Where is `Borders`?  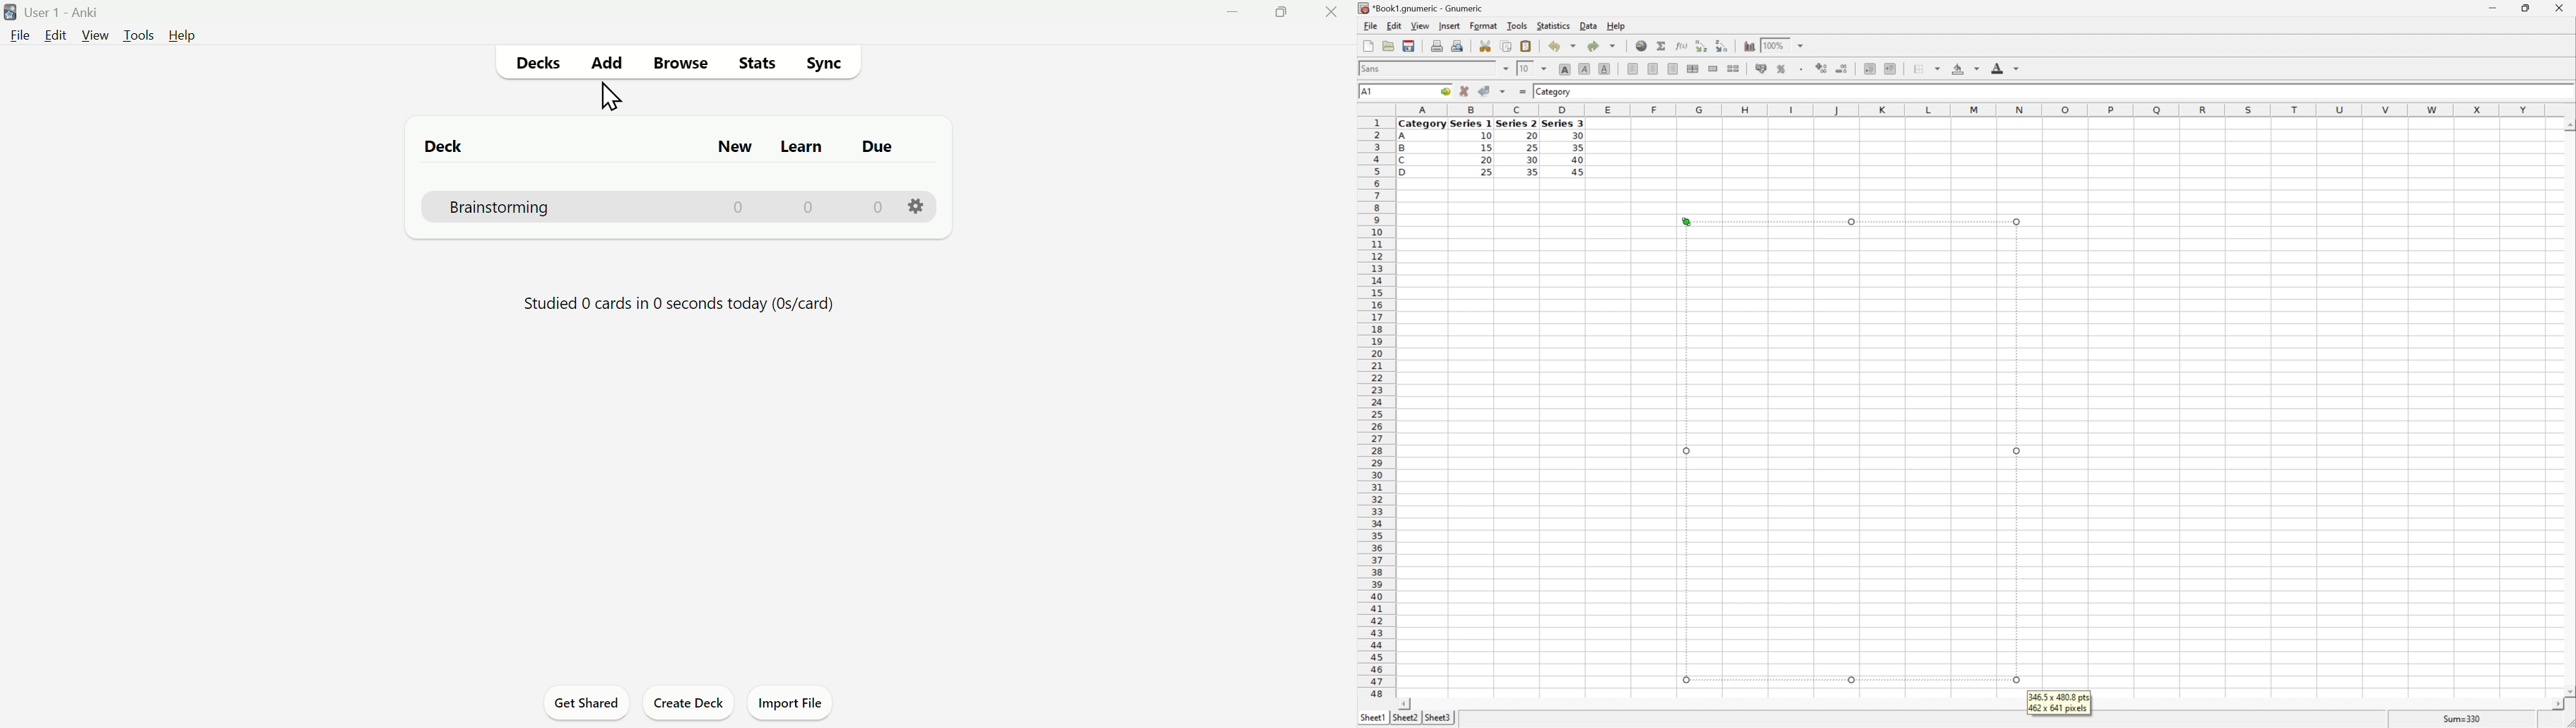 Borders is located at coordinates (1930, 68).